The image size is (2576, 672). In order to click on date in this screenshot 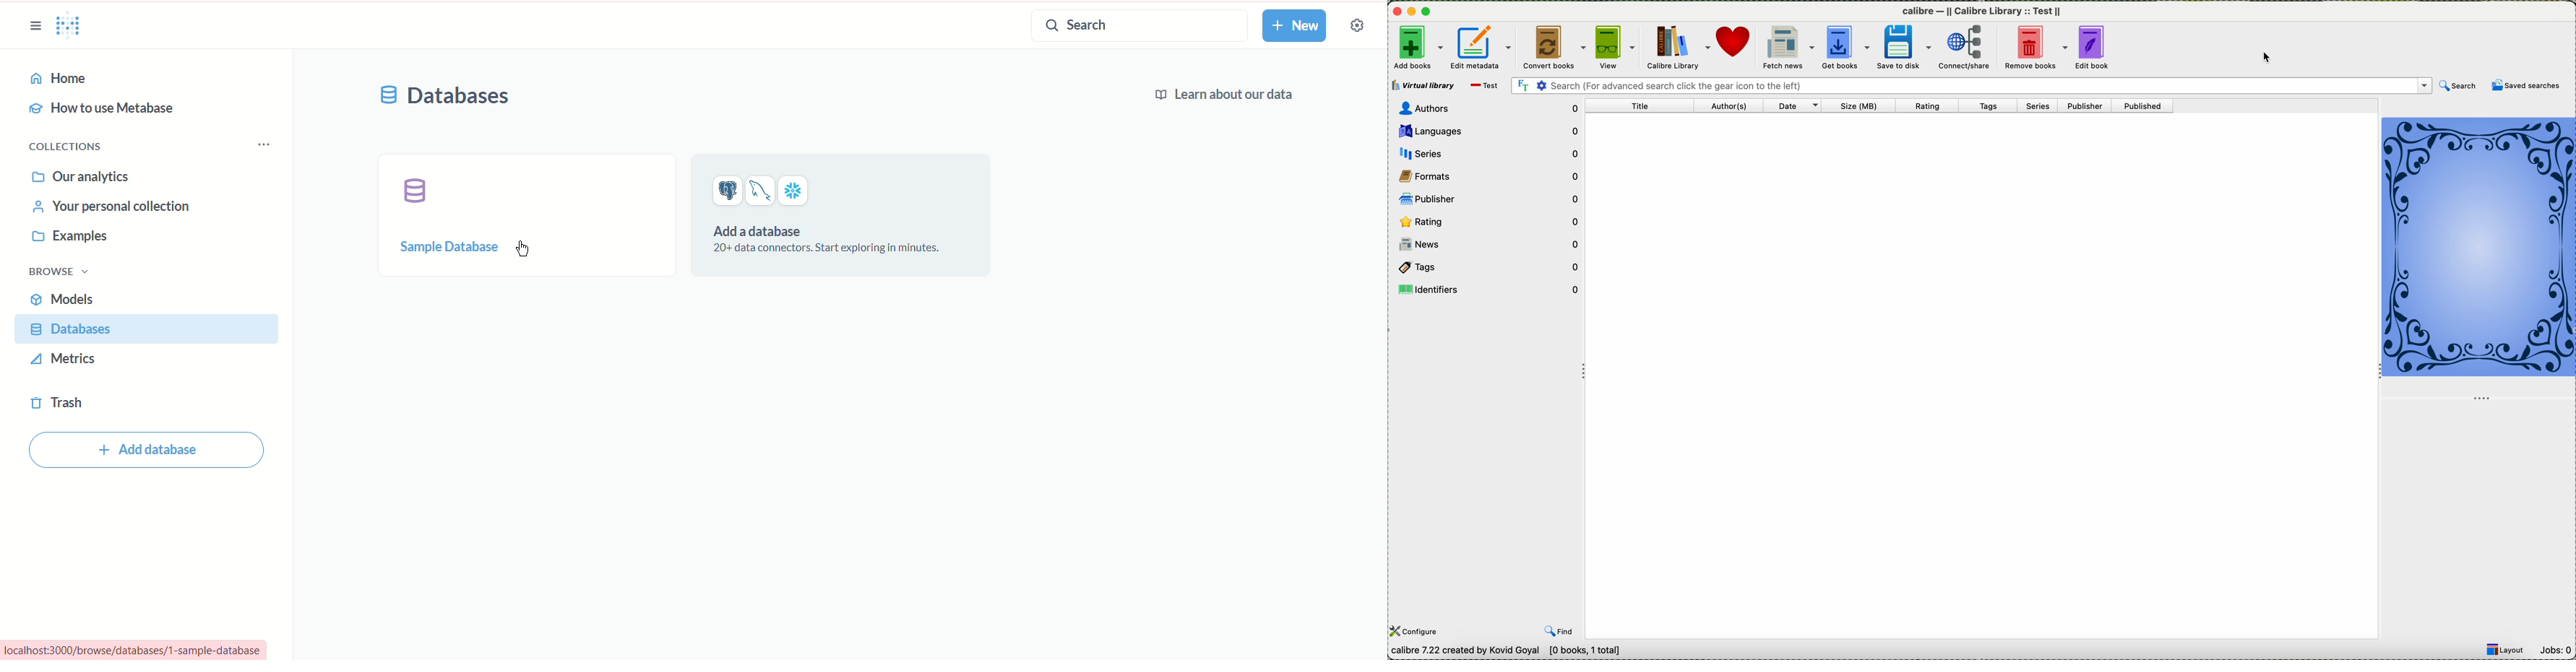, I will do `click(1802, 106)`.